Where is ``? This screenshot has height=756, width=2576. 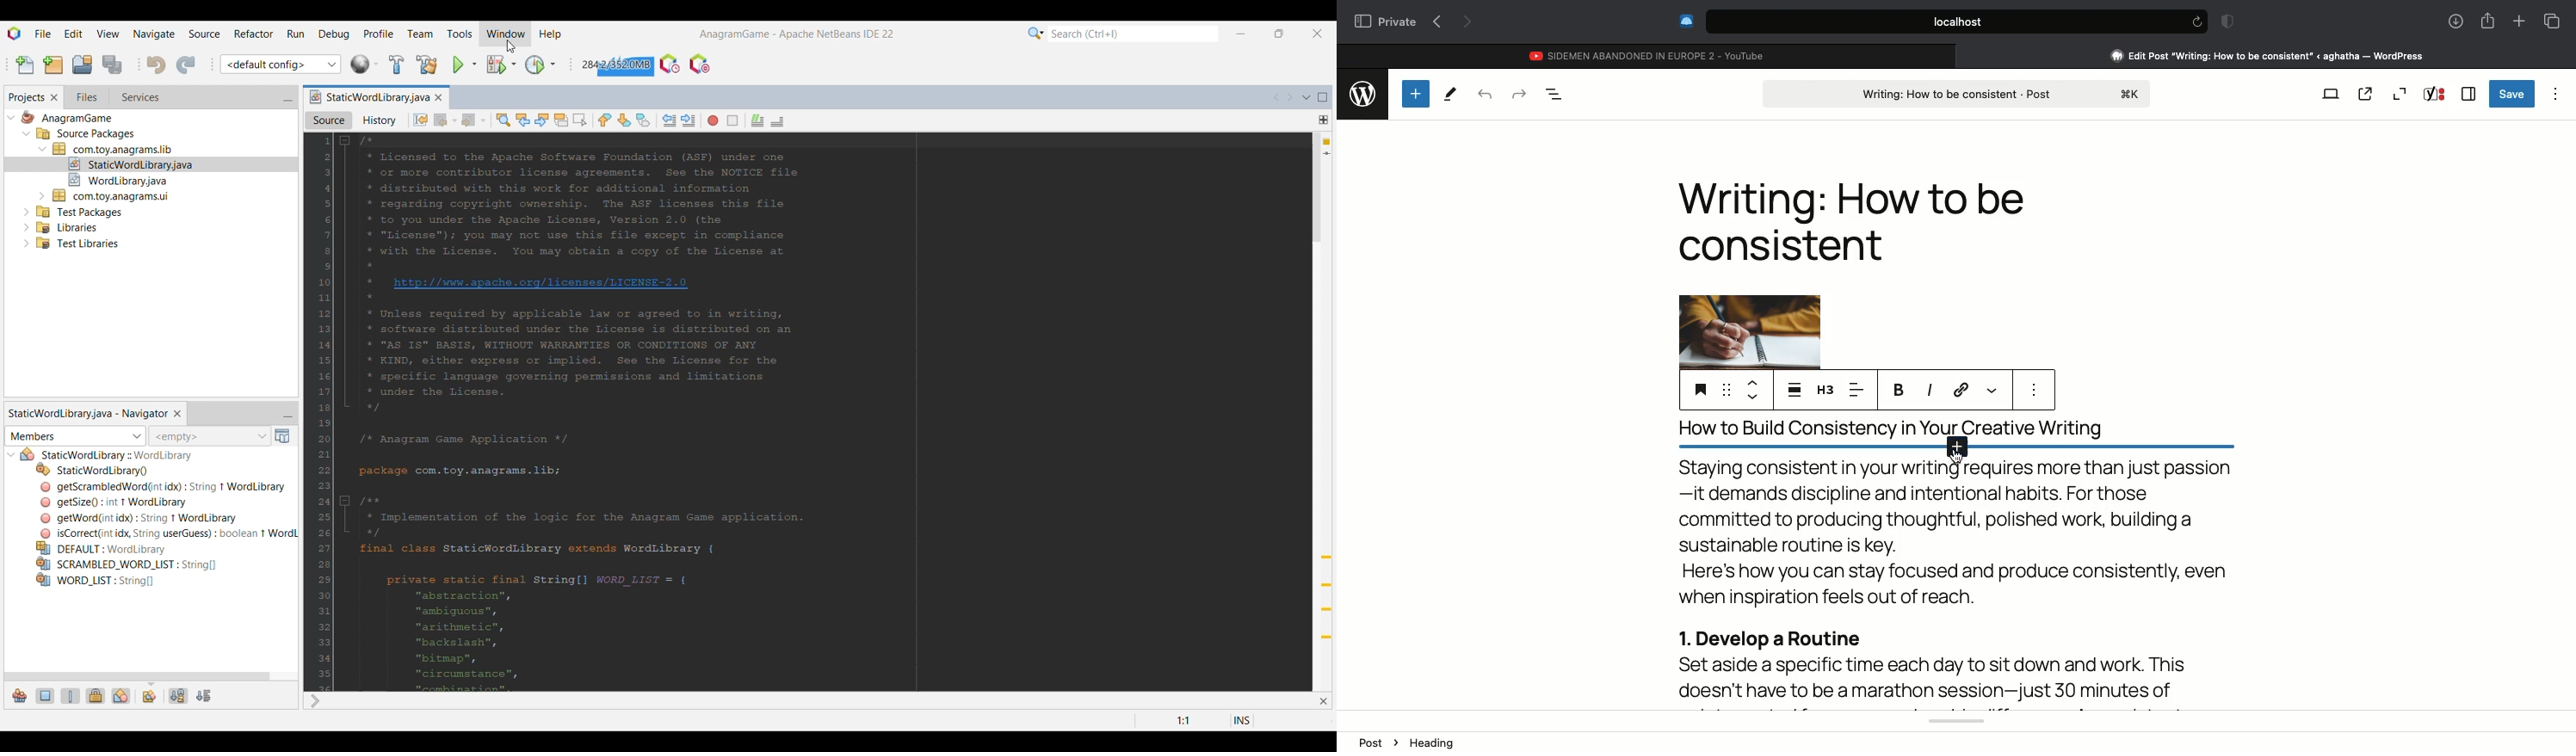  is located at coordinates (132, 162).